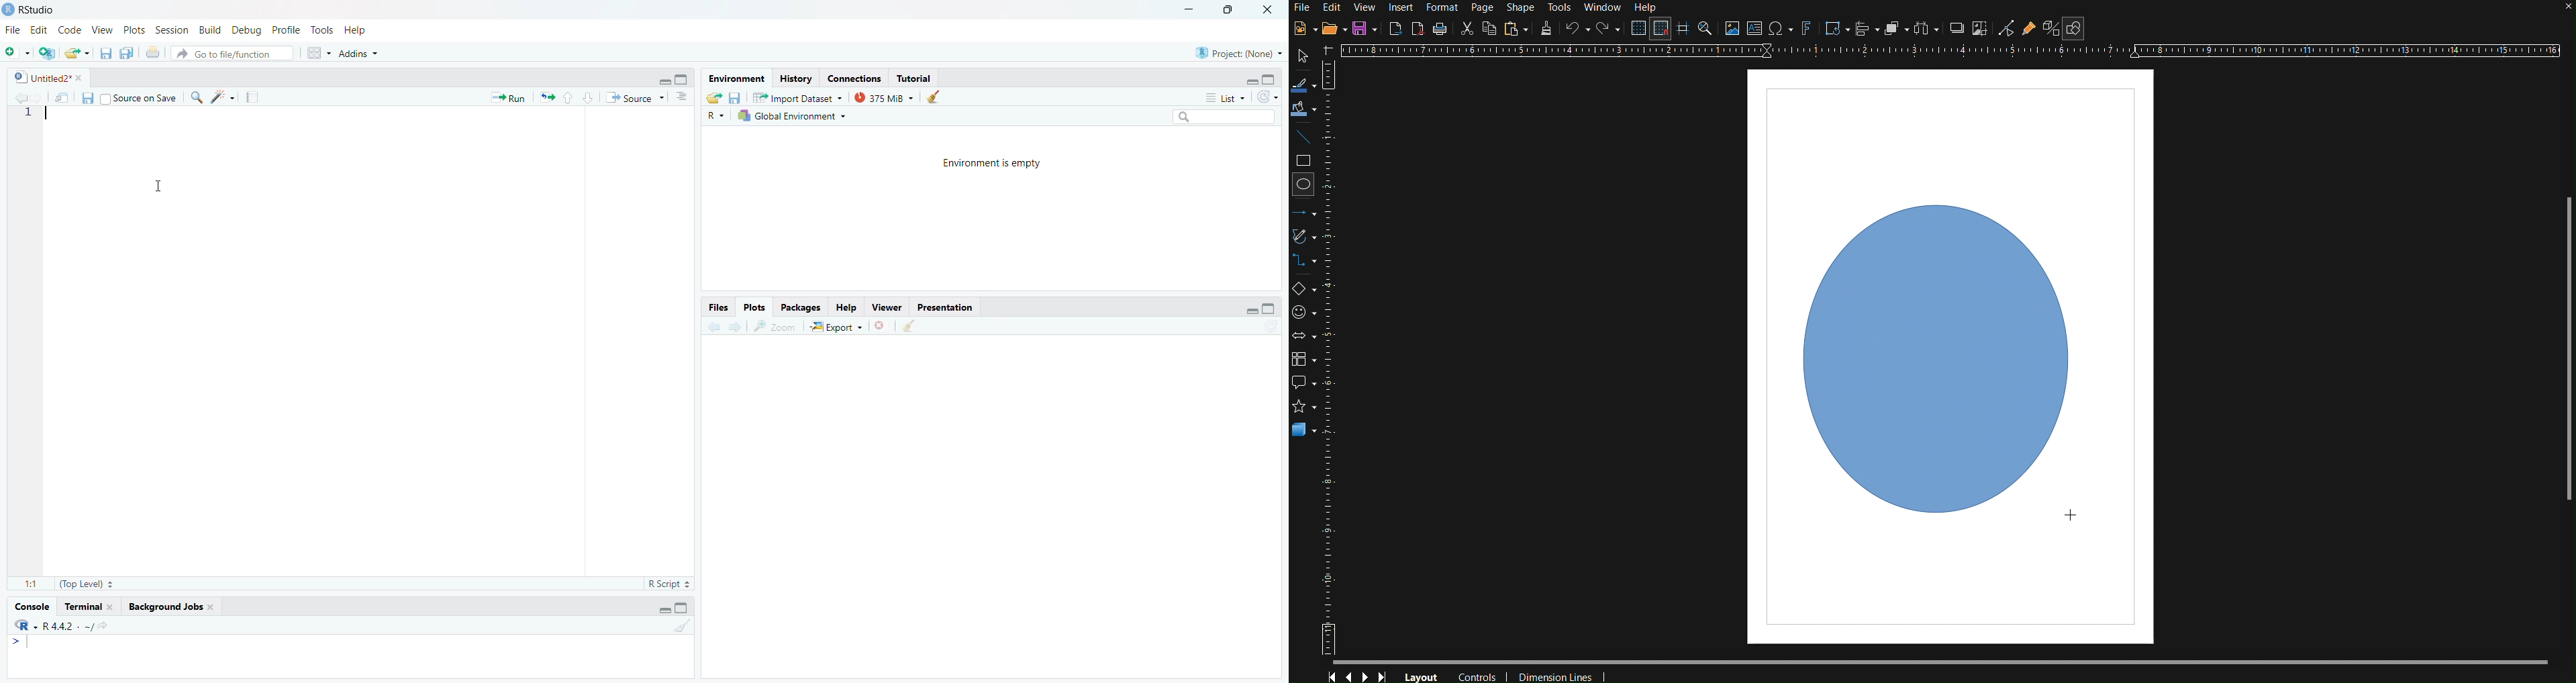 The height and width of the screenshot is (700, 2576). Describe the element at coordinates (1308, 212) in the screenshot. I see `Lines and Arrows` at that location.